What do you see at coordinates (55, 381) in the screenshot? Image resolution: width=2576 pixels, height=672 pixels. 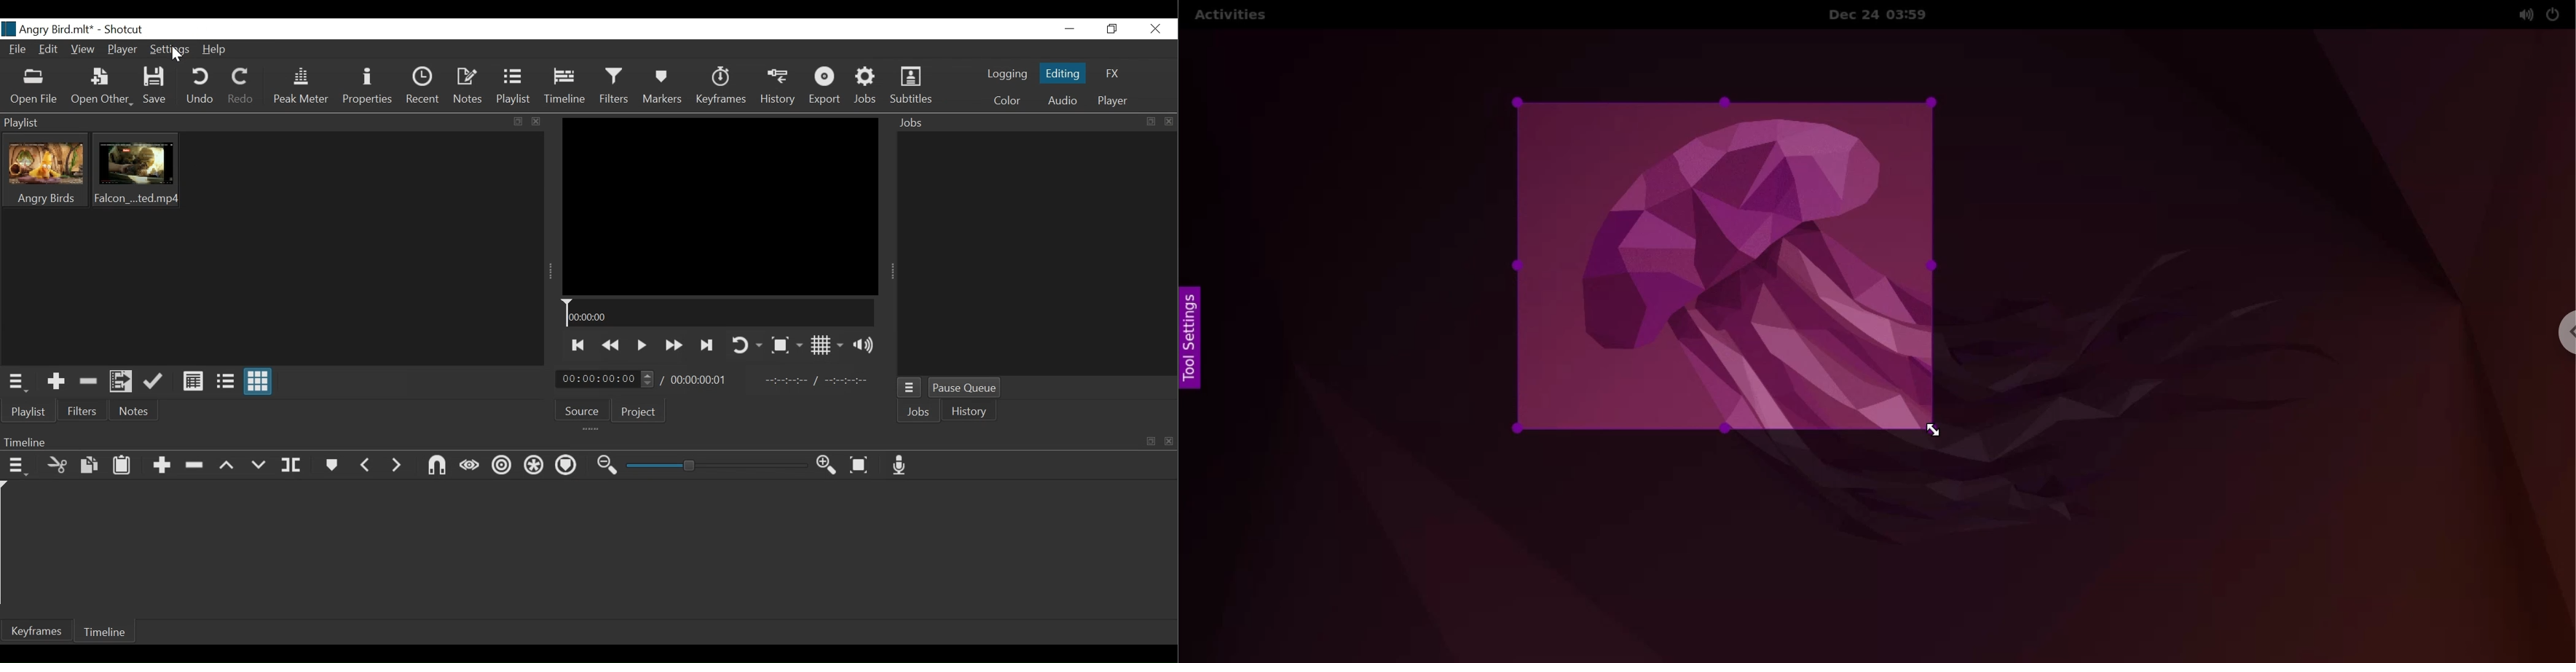 I see `Add the Source to the playlist` at bounding box center [55, 381].